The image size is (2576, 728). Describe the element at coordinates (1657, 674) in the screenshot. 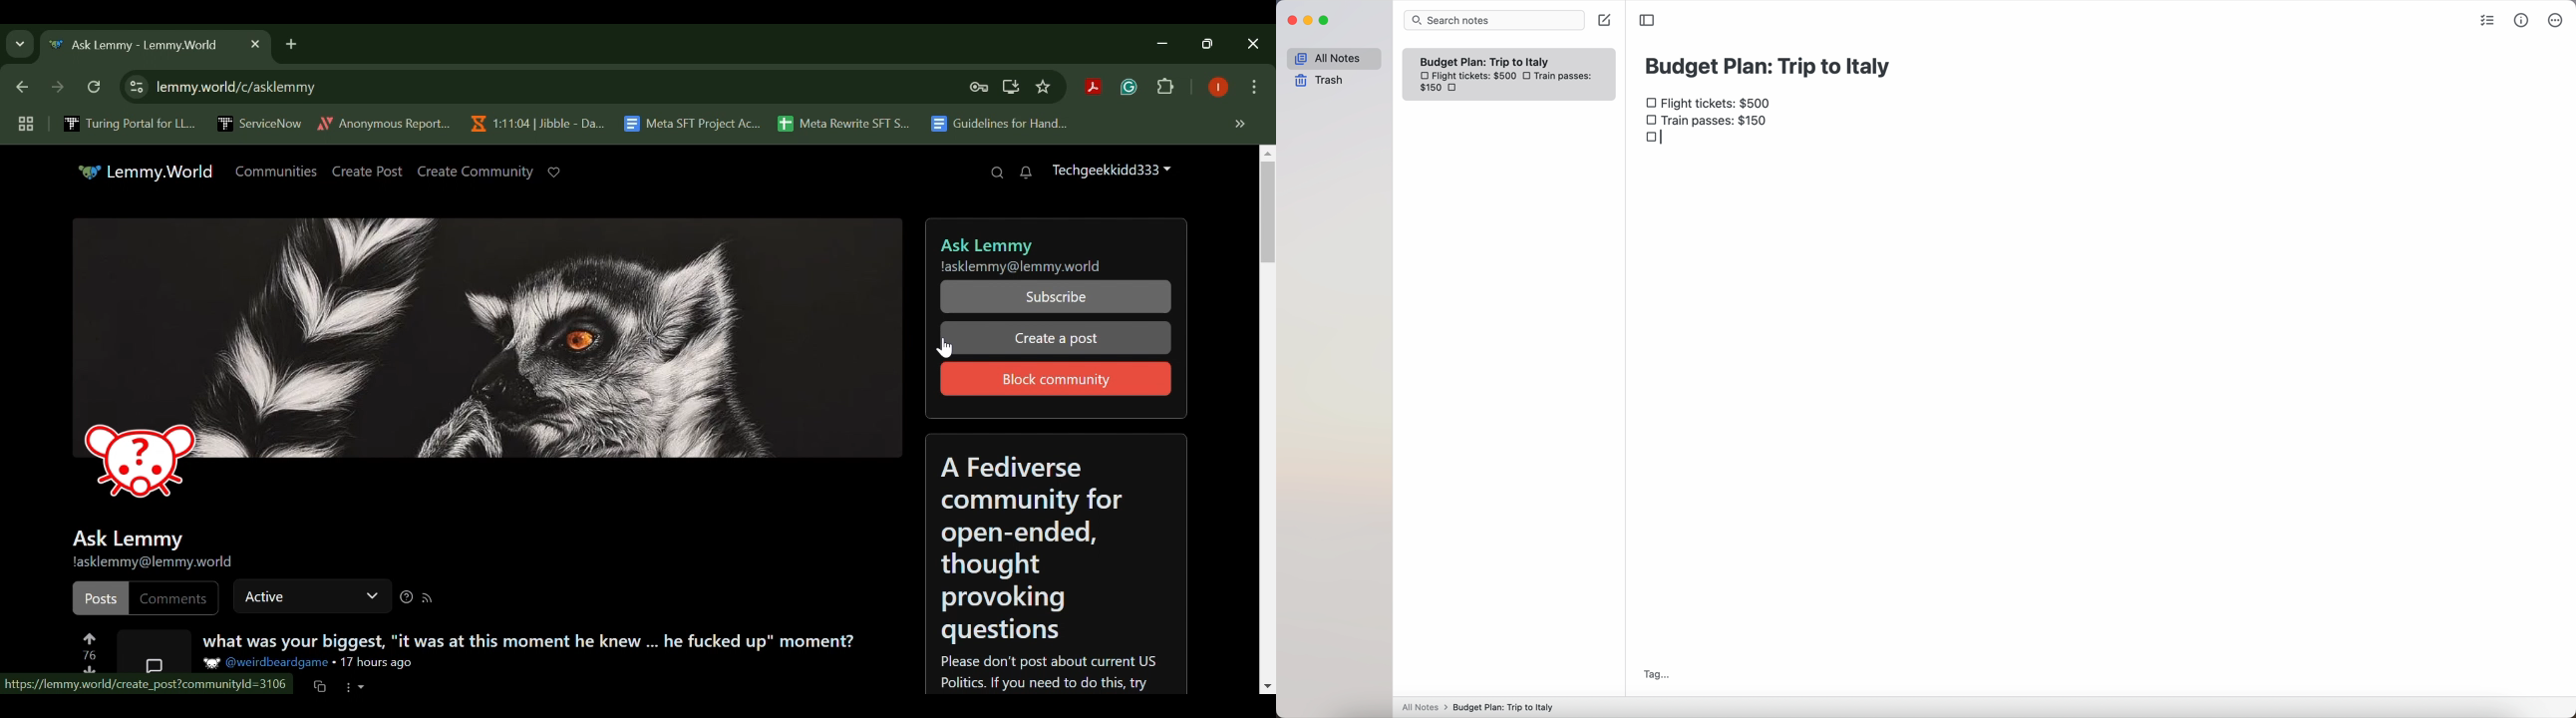

I see `tag` at that location.